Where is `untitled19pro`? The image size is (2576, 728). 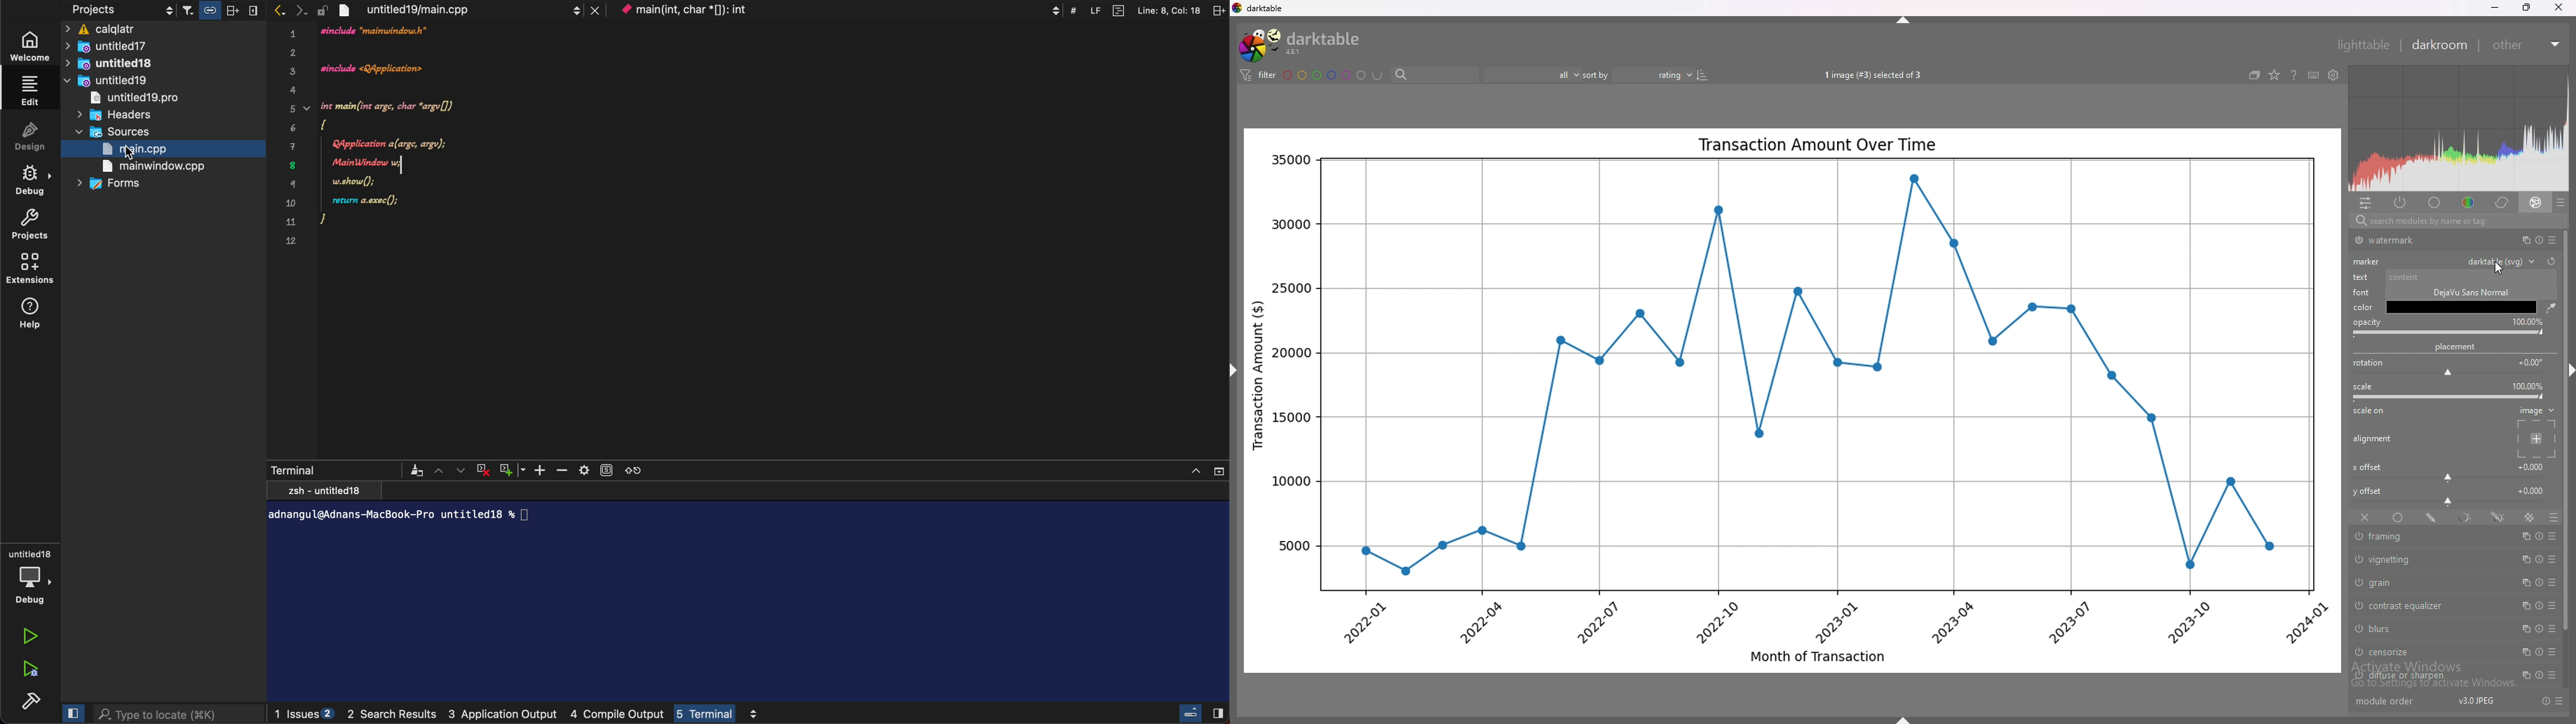
untitled19pro is located at coordinates (133, 98).